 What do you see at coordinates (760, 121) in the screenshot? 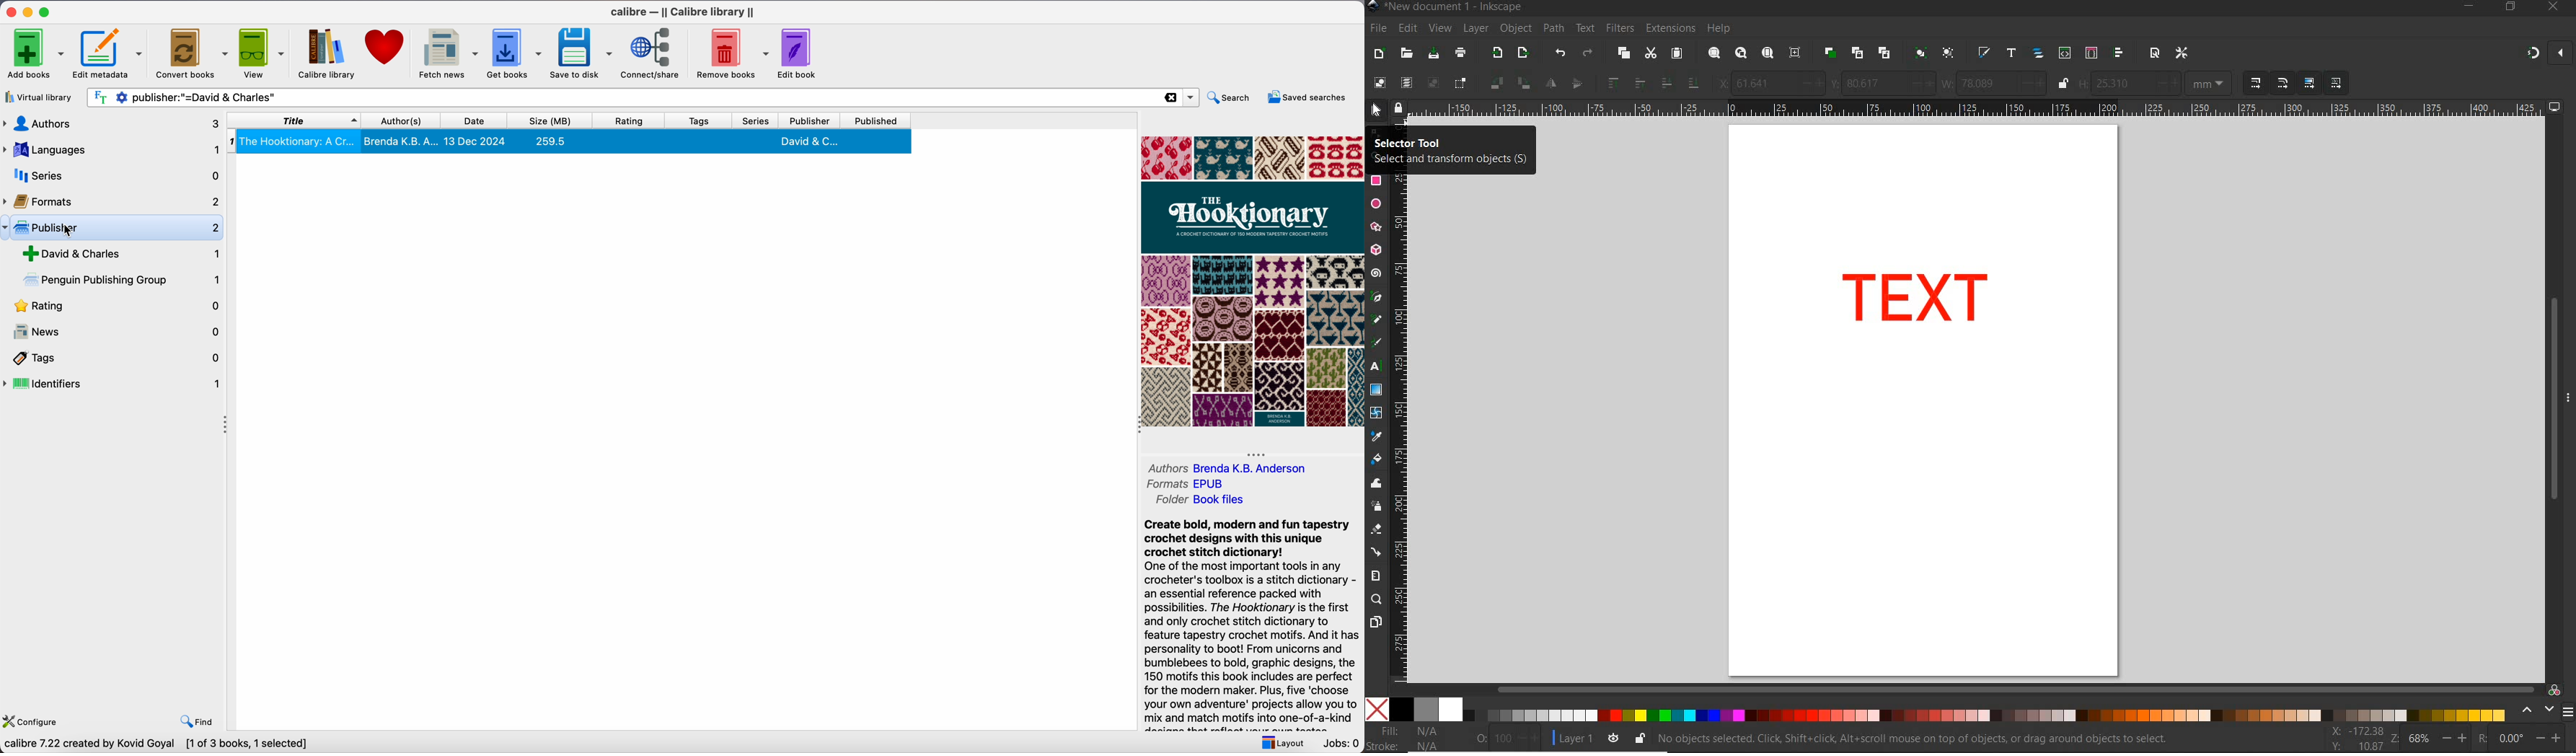
I see `series` at bounding box center [760, 121].